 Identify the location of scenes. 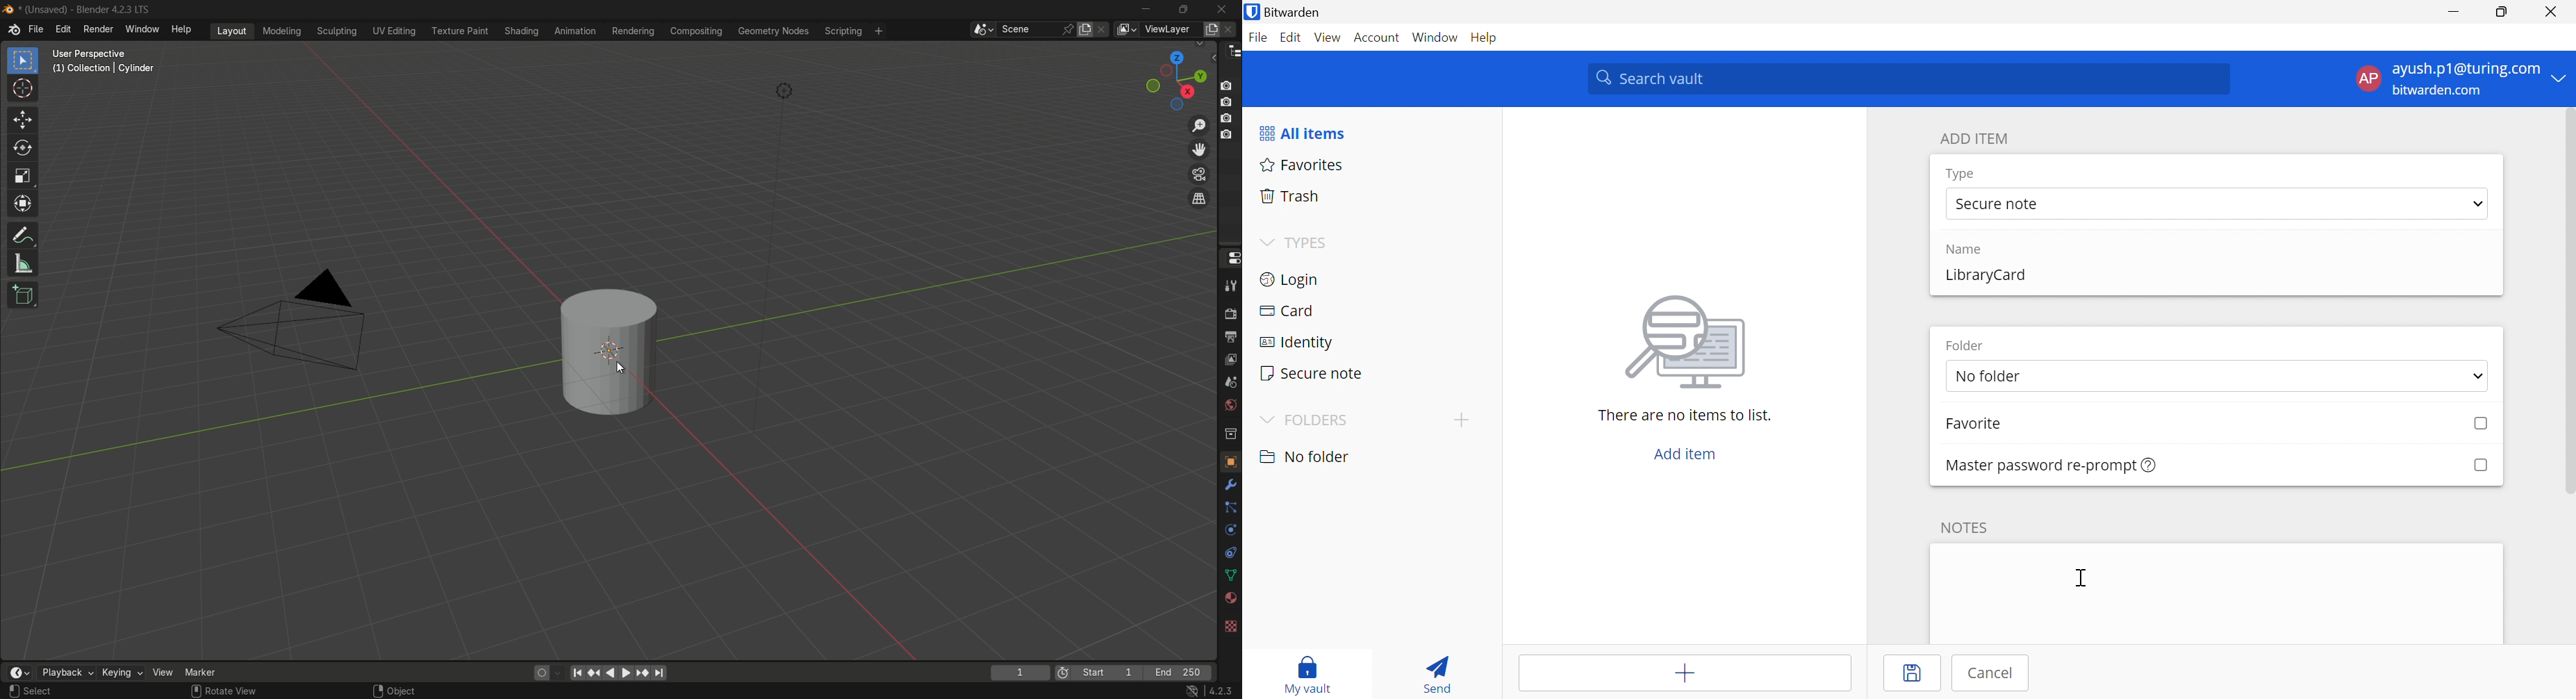
(1230, 383).